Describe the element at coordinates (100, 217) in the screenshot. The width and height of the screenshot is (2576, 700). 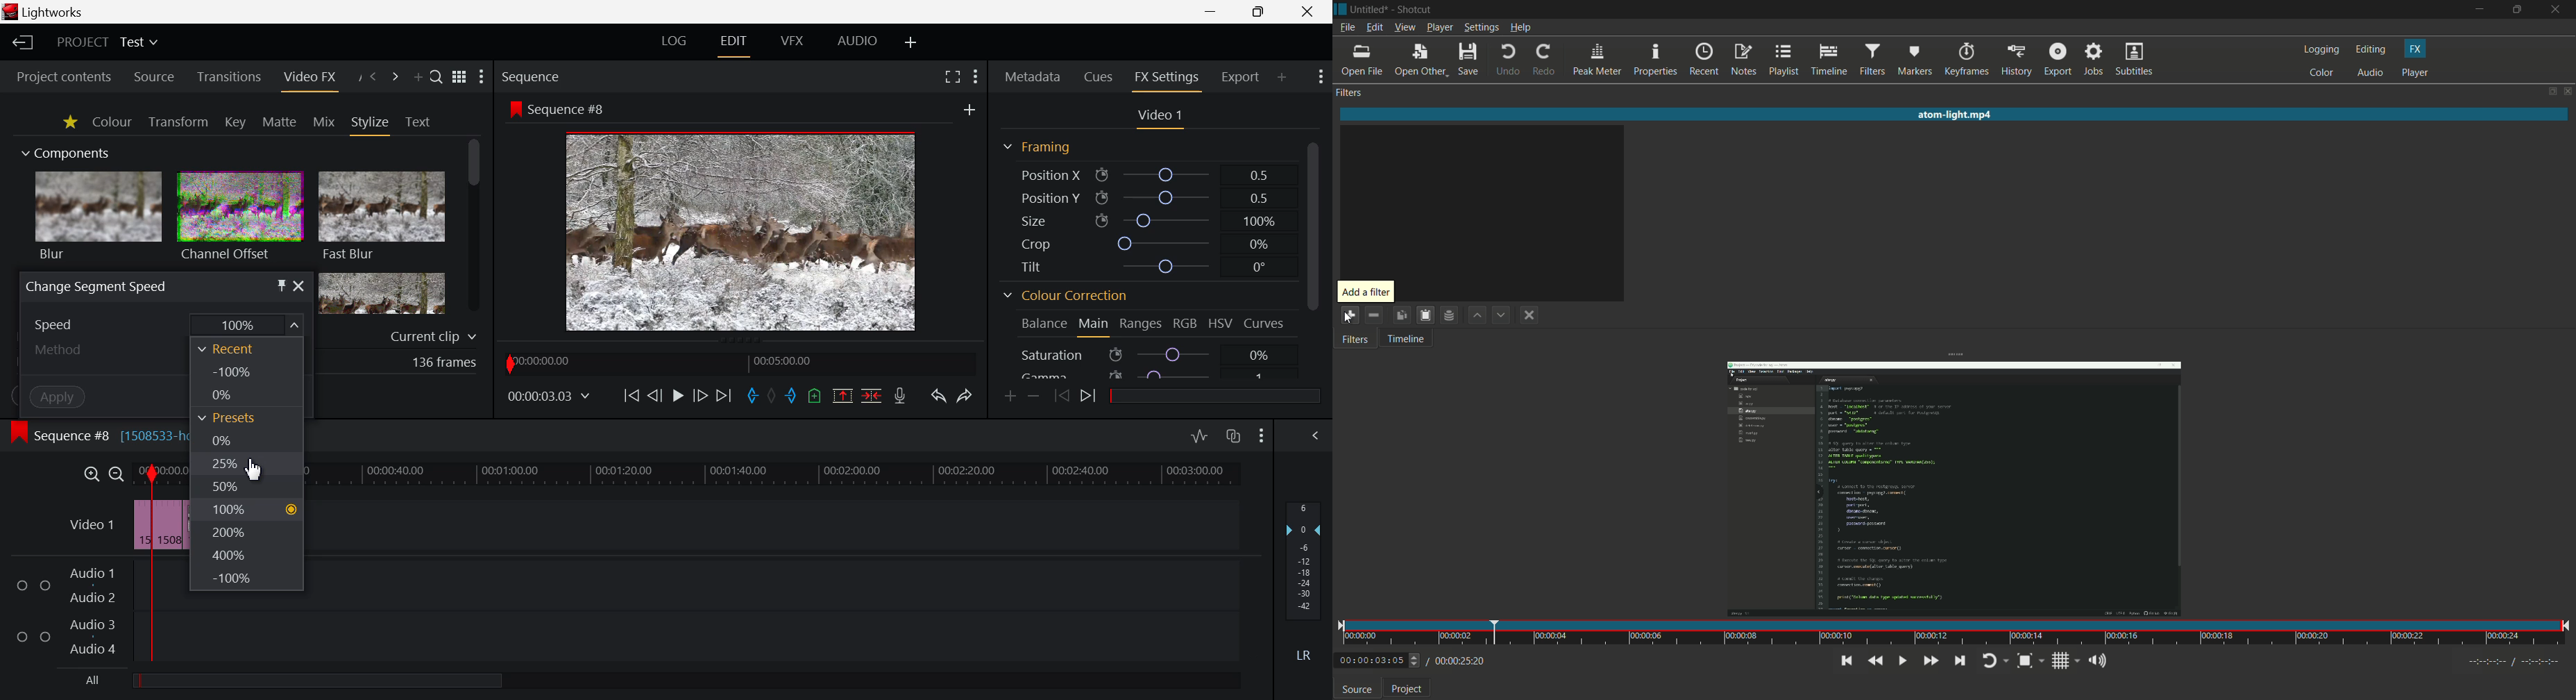
I see `Blur` at that location.